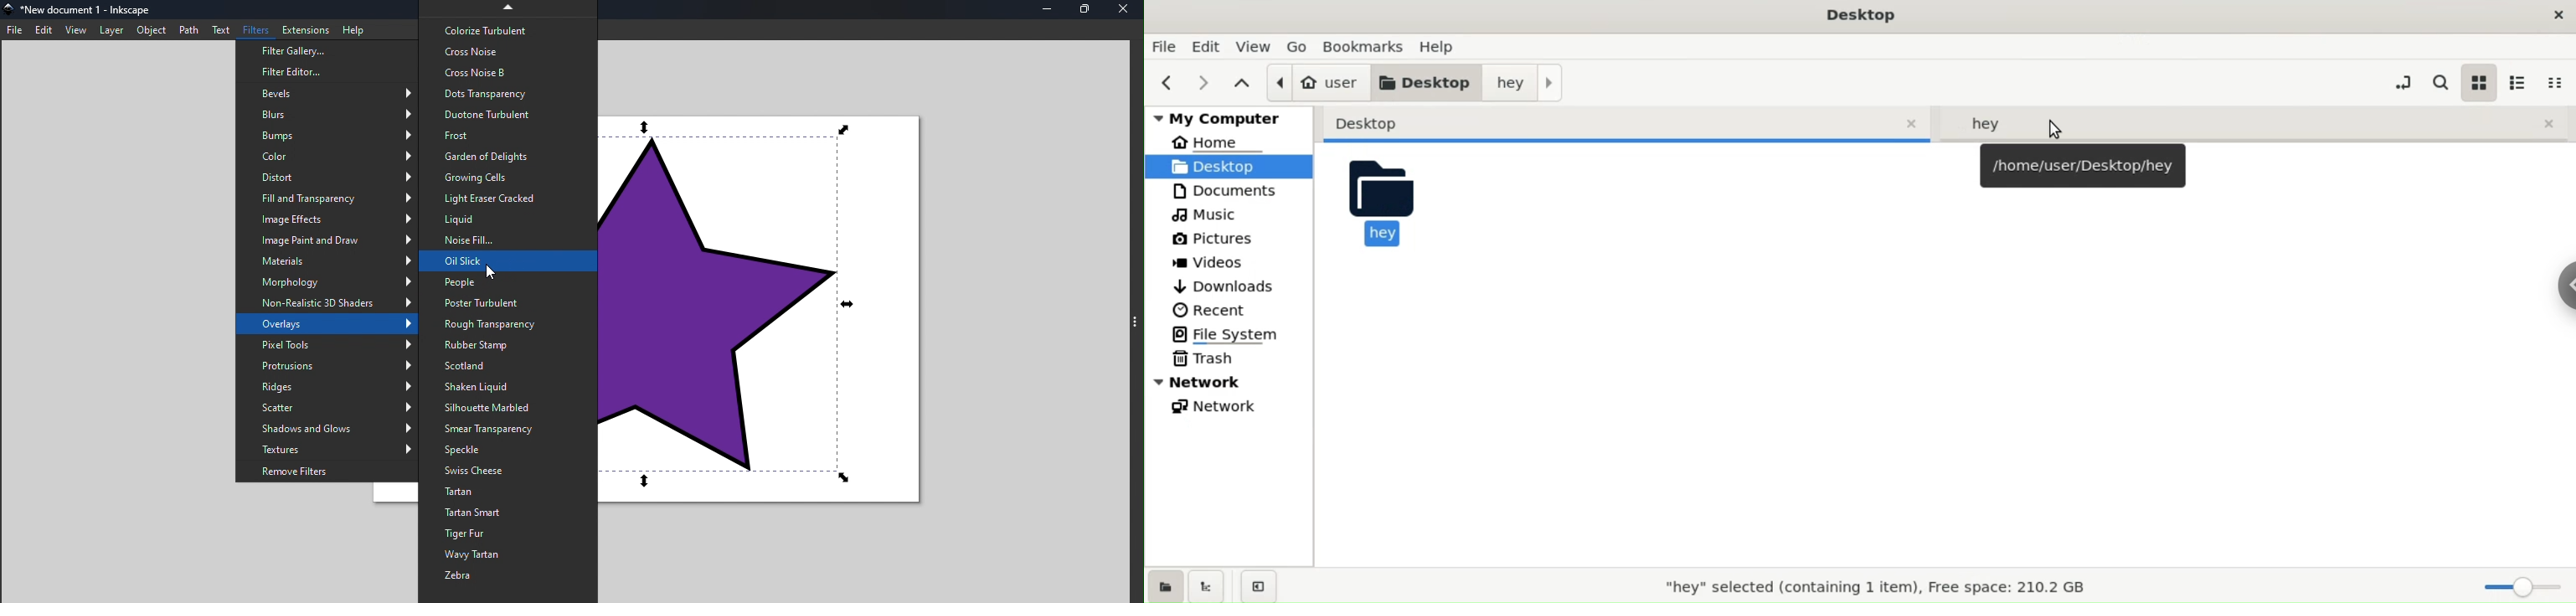 The image size is (2576, 616). What do you see at coordinates (1204, 47) in the screenshot?
I see `edit` at bounding box center [1204, 47].